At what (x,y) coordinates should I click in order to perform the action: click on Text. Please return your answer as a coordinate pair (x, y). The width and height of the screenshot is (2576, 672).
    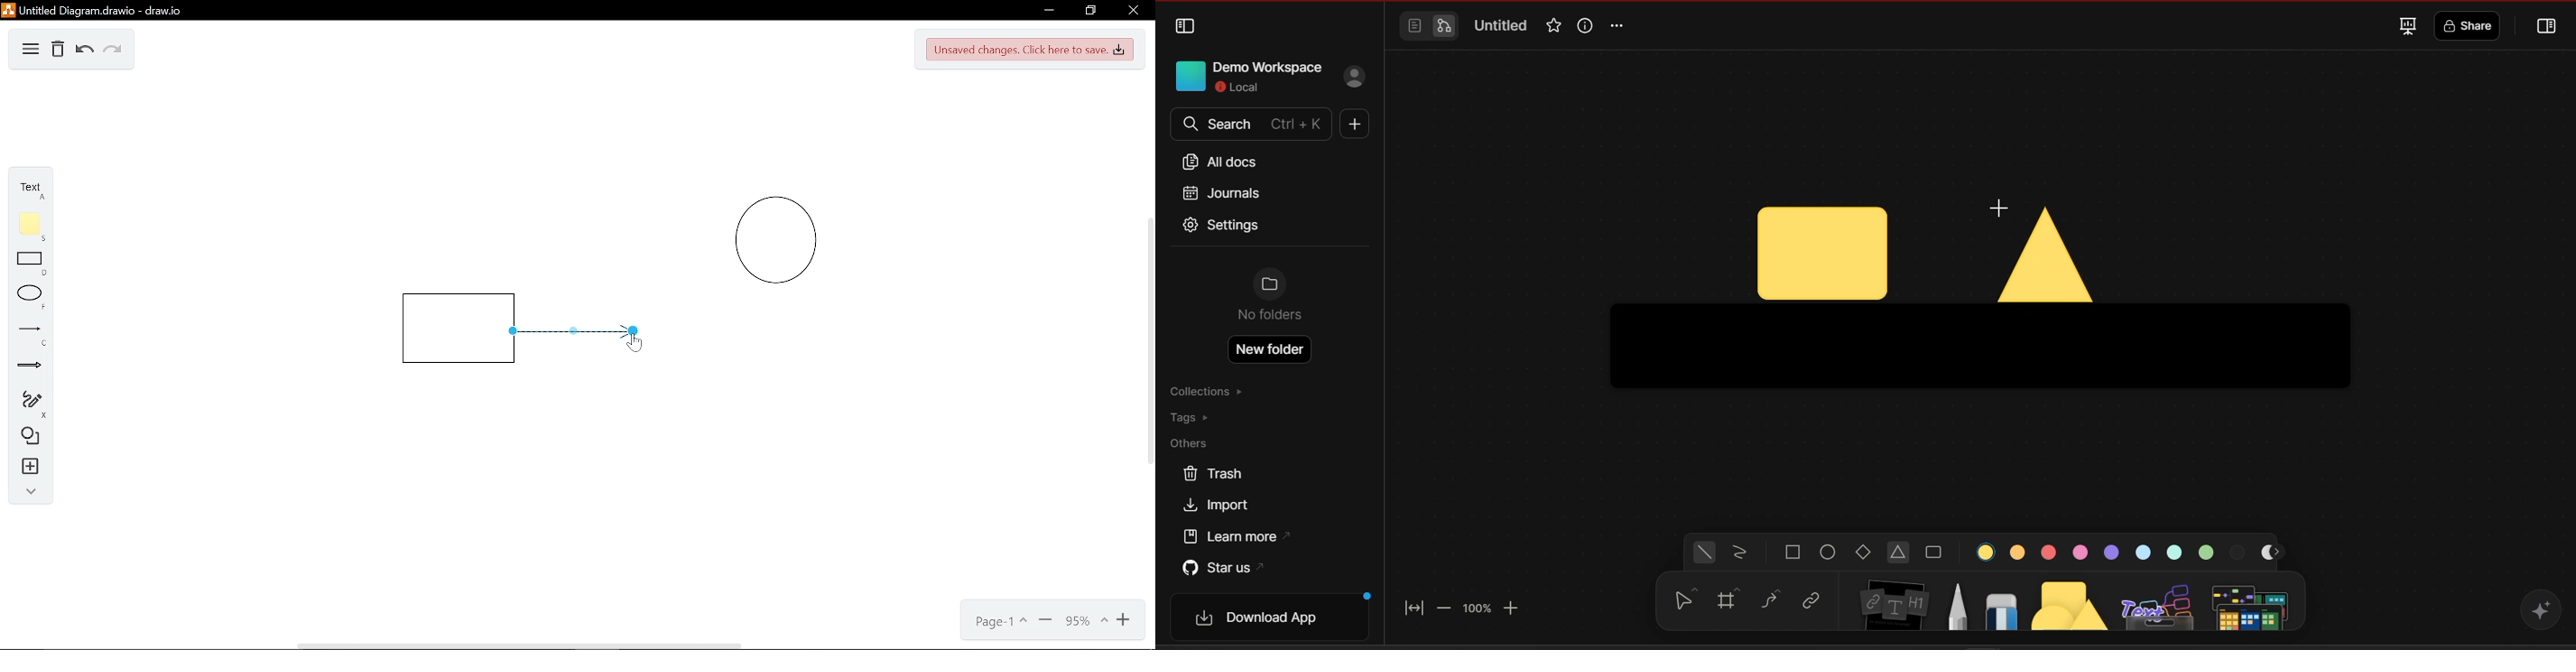
    Looking at the image, I should click on (32, 190).